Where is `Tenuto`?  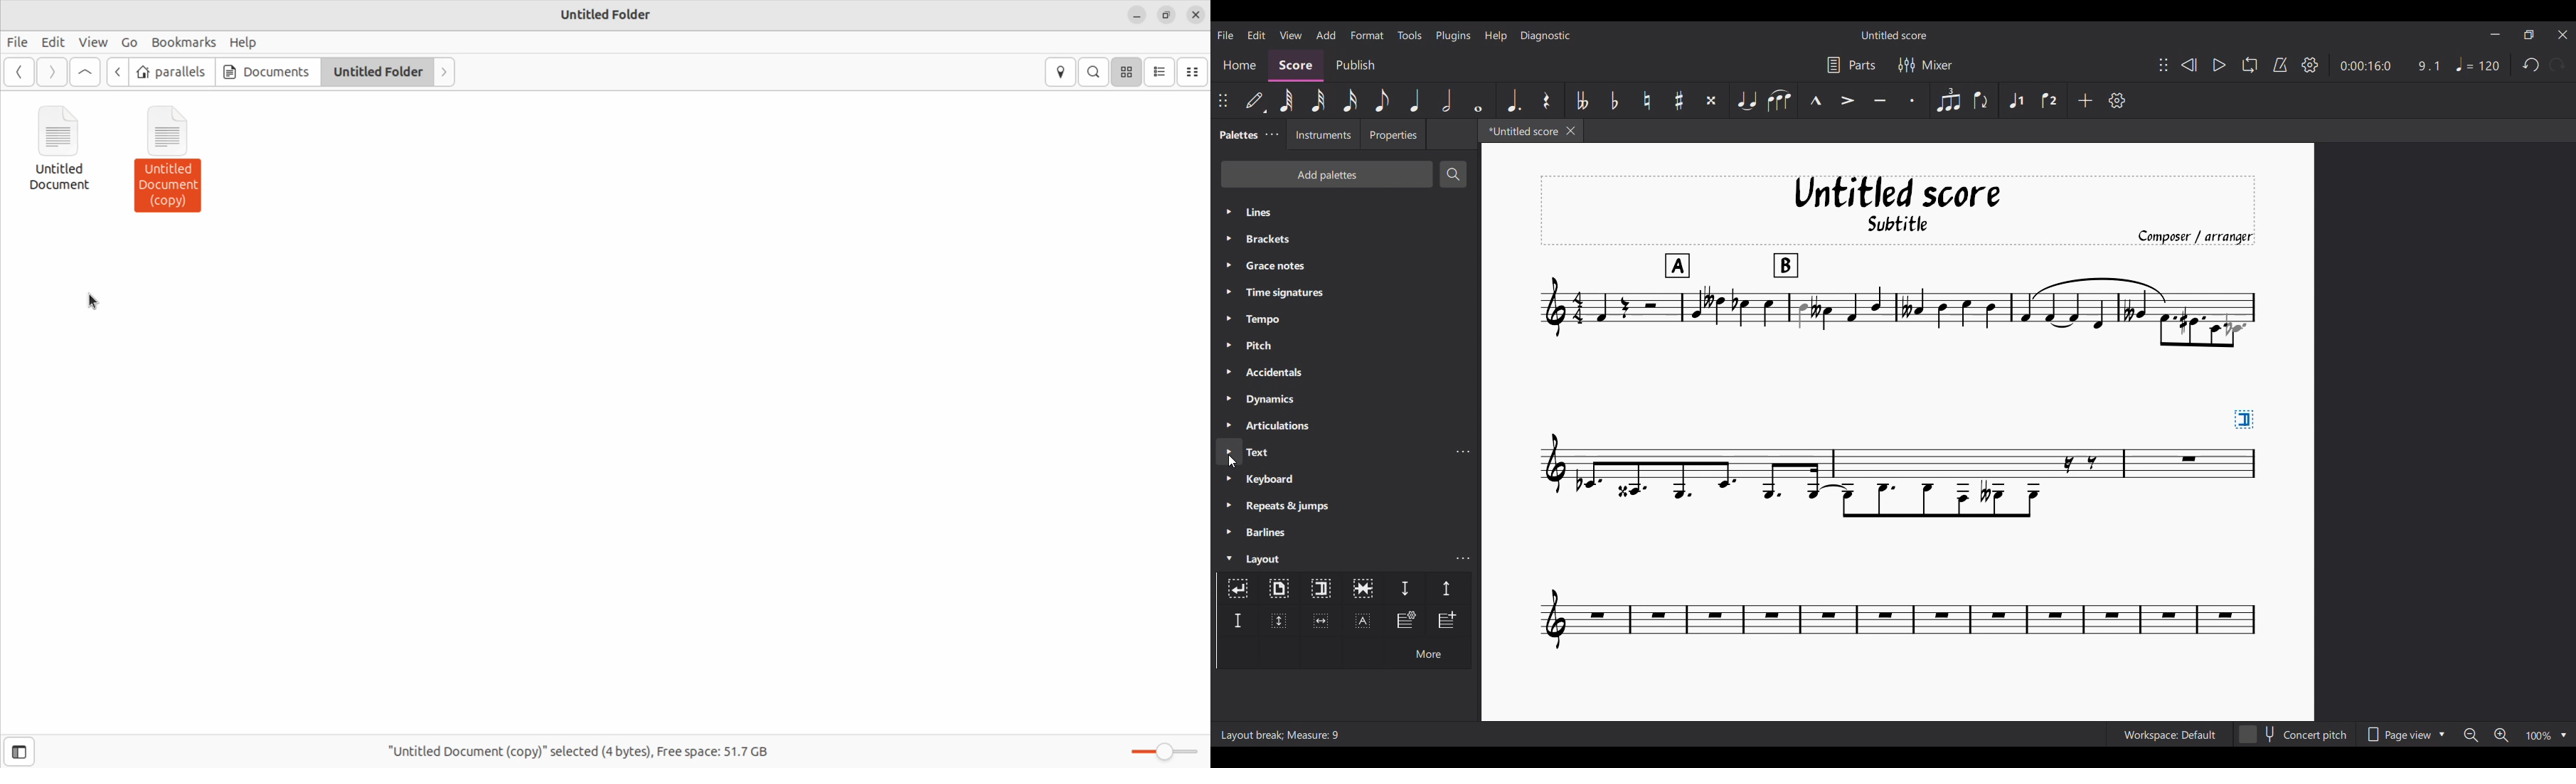 Tenuto is located at coordinates (1880, 101).